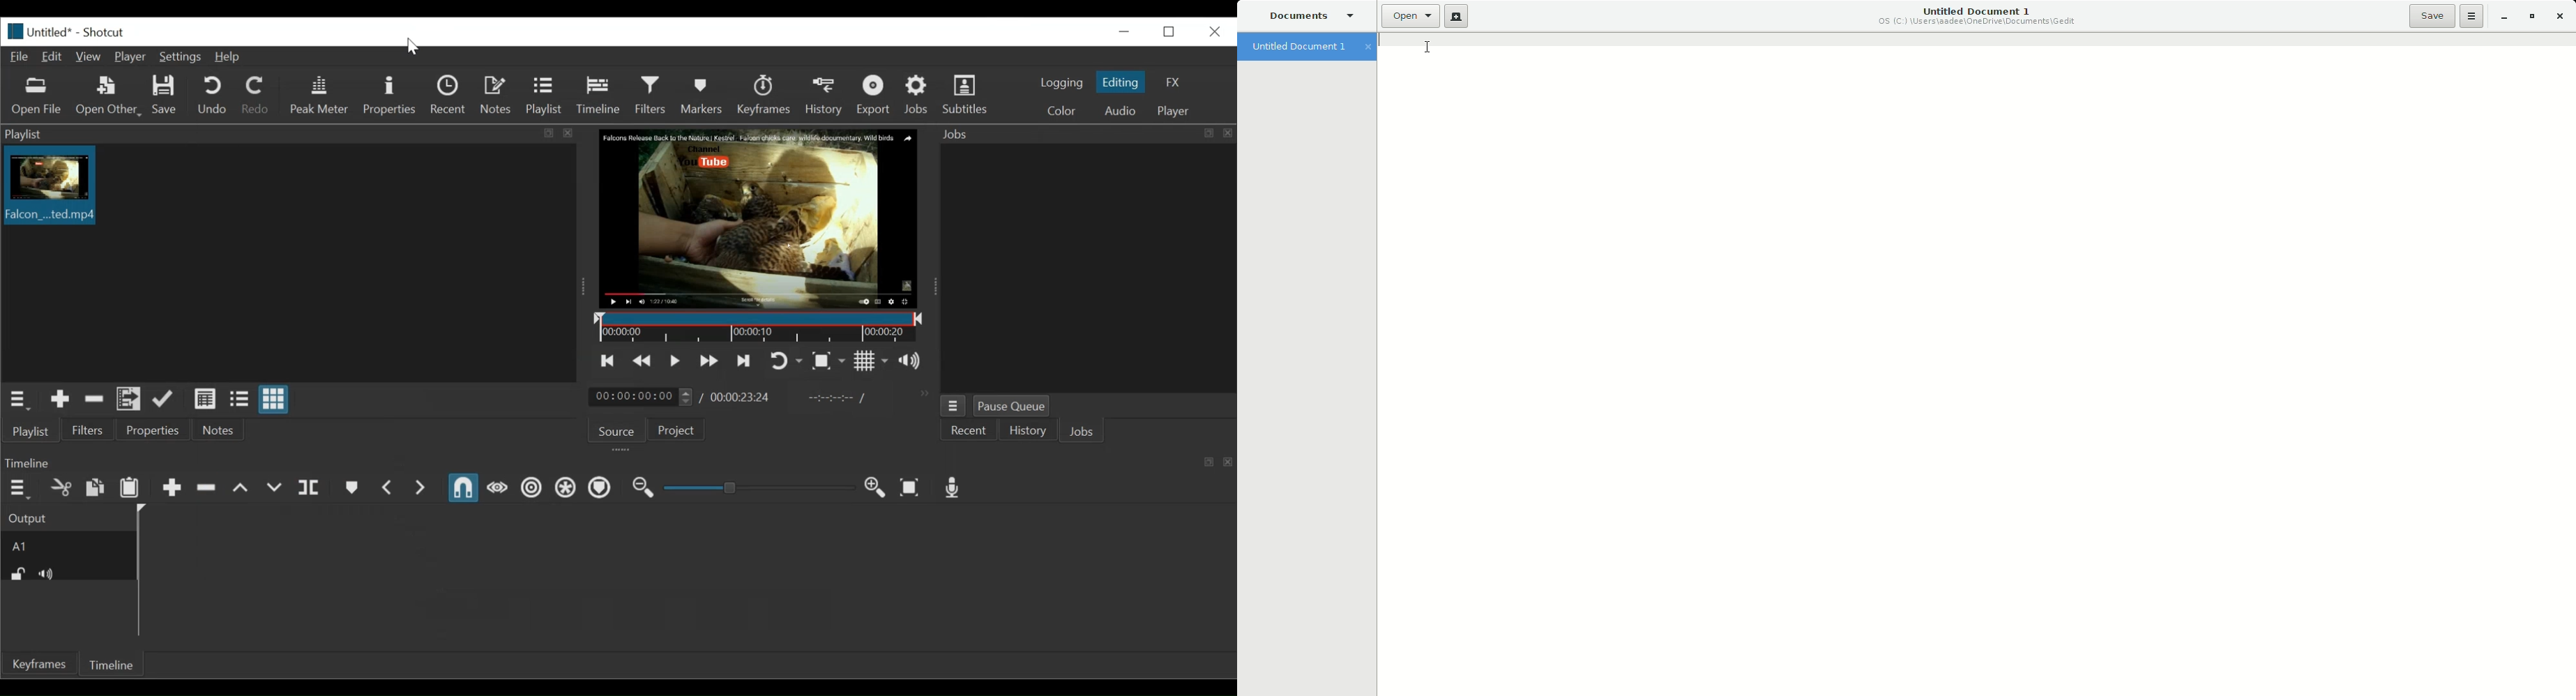 This screenshot has width=2576, height=700. Describe the element at coordinates (641, 396) in the screenshot. I see `00:00:00:00` at that location.